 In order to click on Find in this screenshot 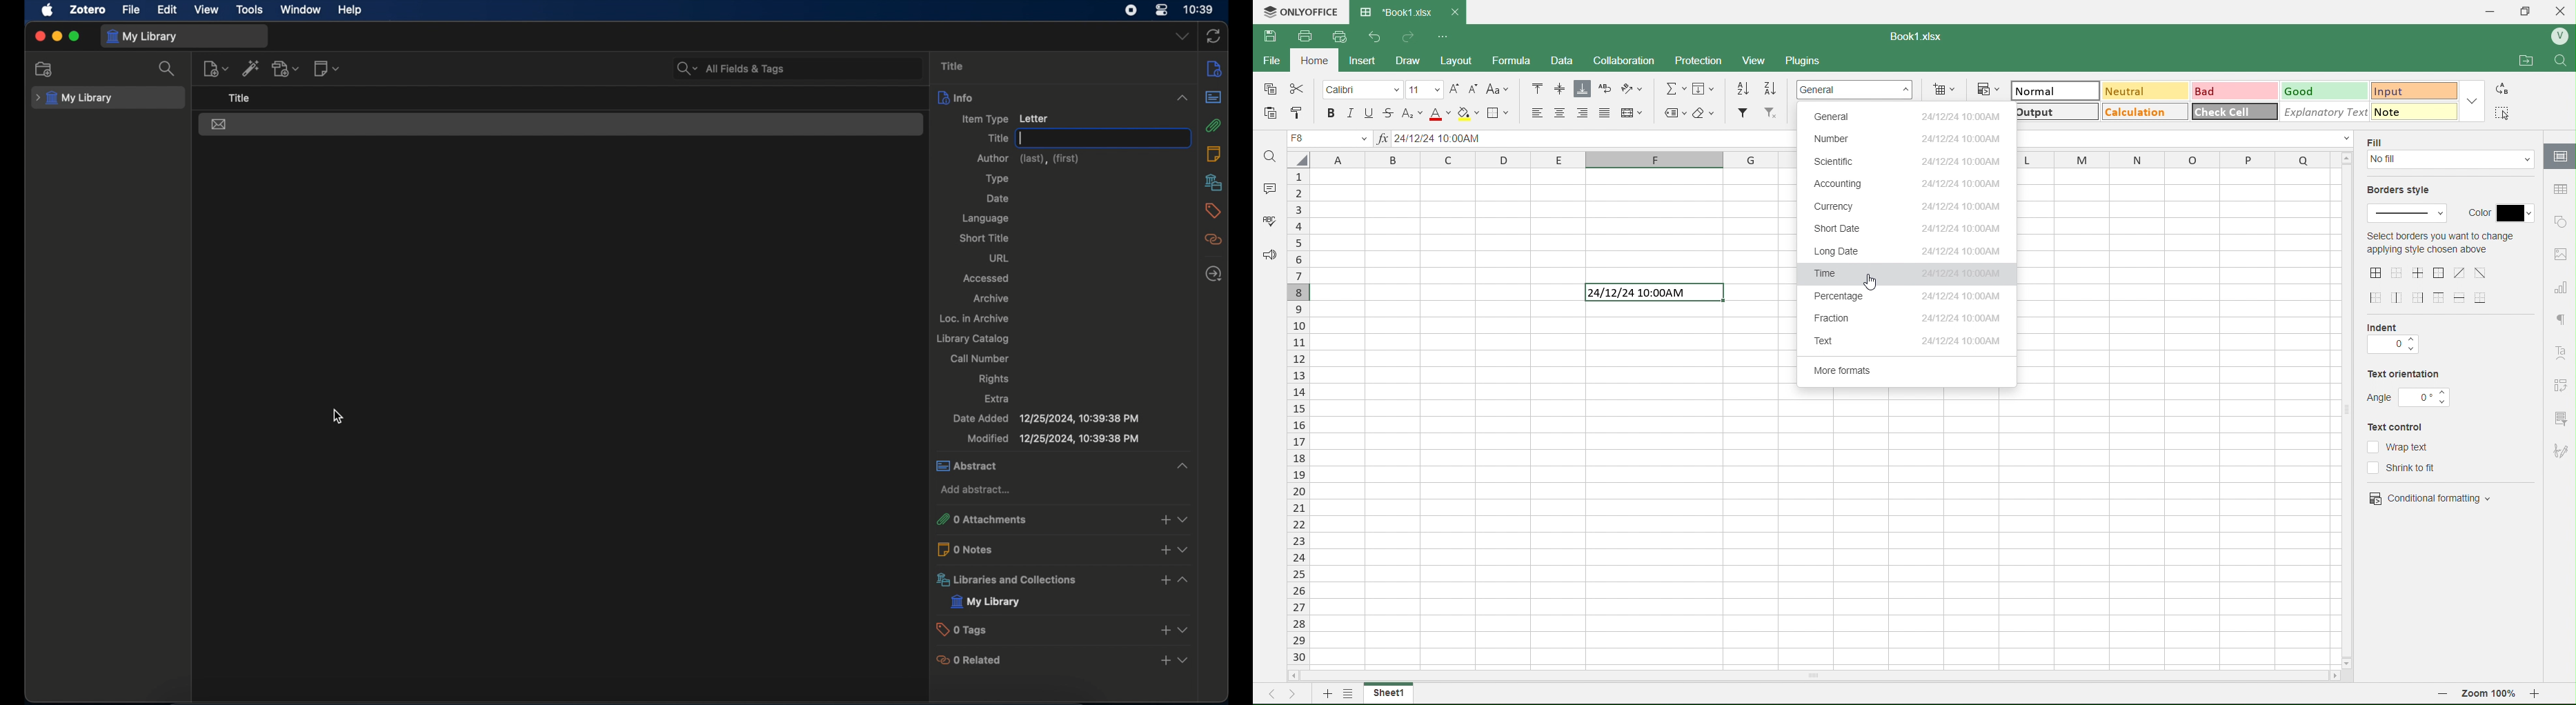, I will do `click(1271, 156)`.